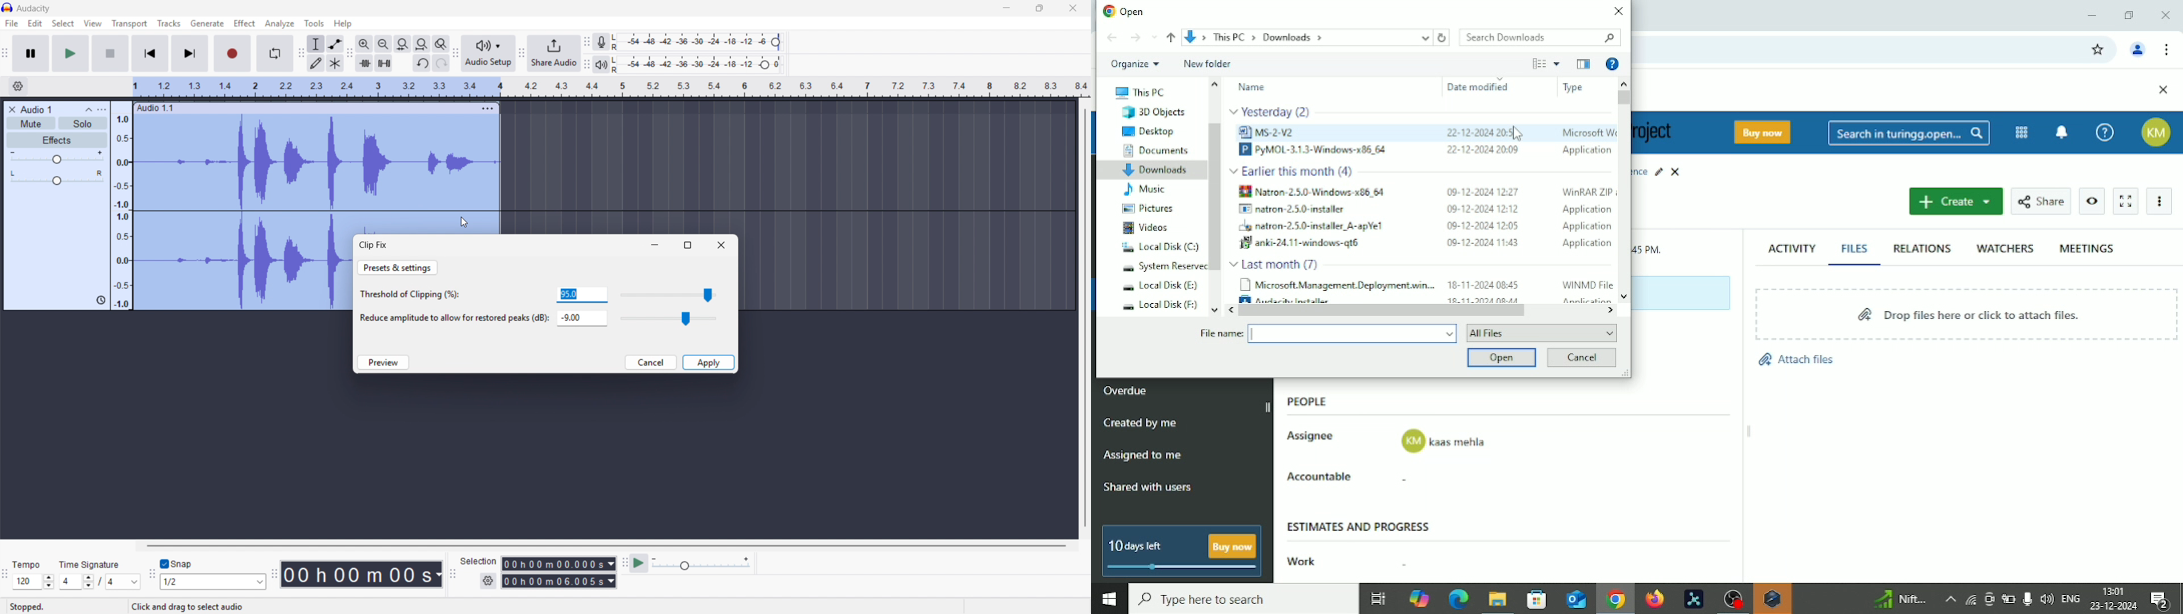 Image resolution: width=2184 pixels, height=616 pixels. What do you see at coordinates (670, 294) in the screenshot?
I see `Slider to adjust clipping threshold` at bounding box center [670, 294].